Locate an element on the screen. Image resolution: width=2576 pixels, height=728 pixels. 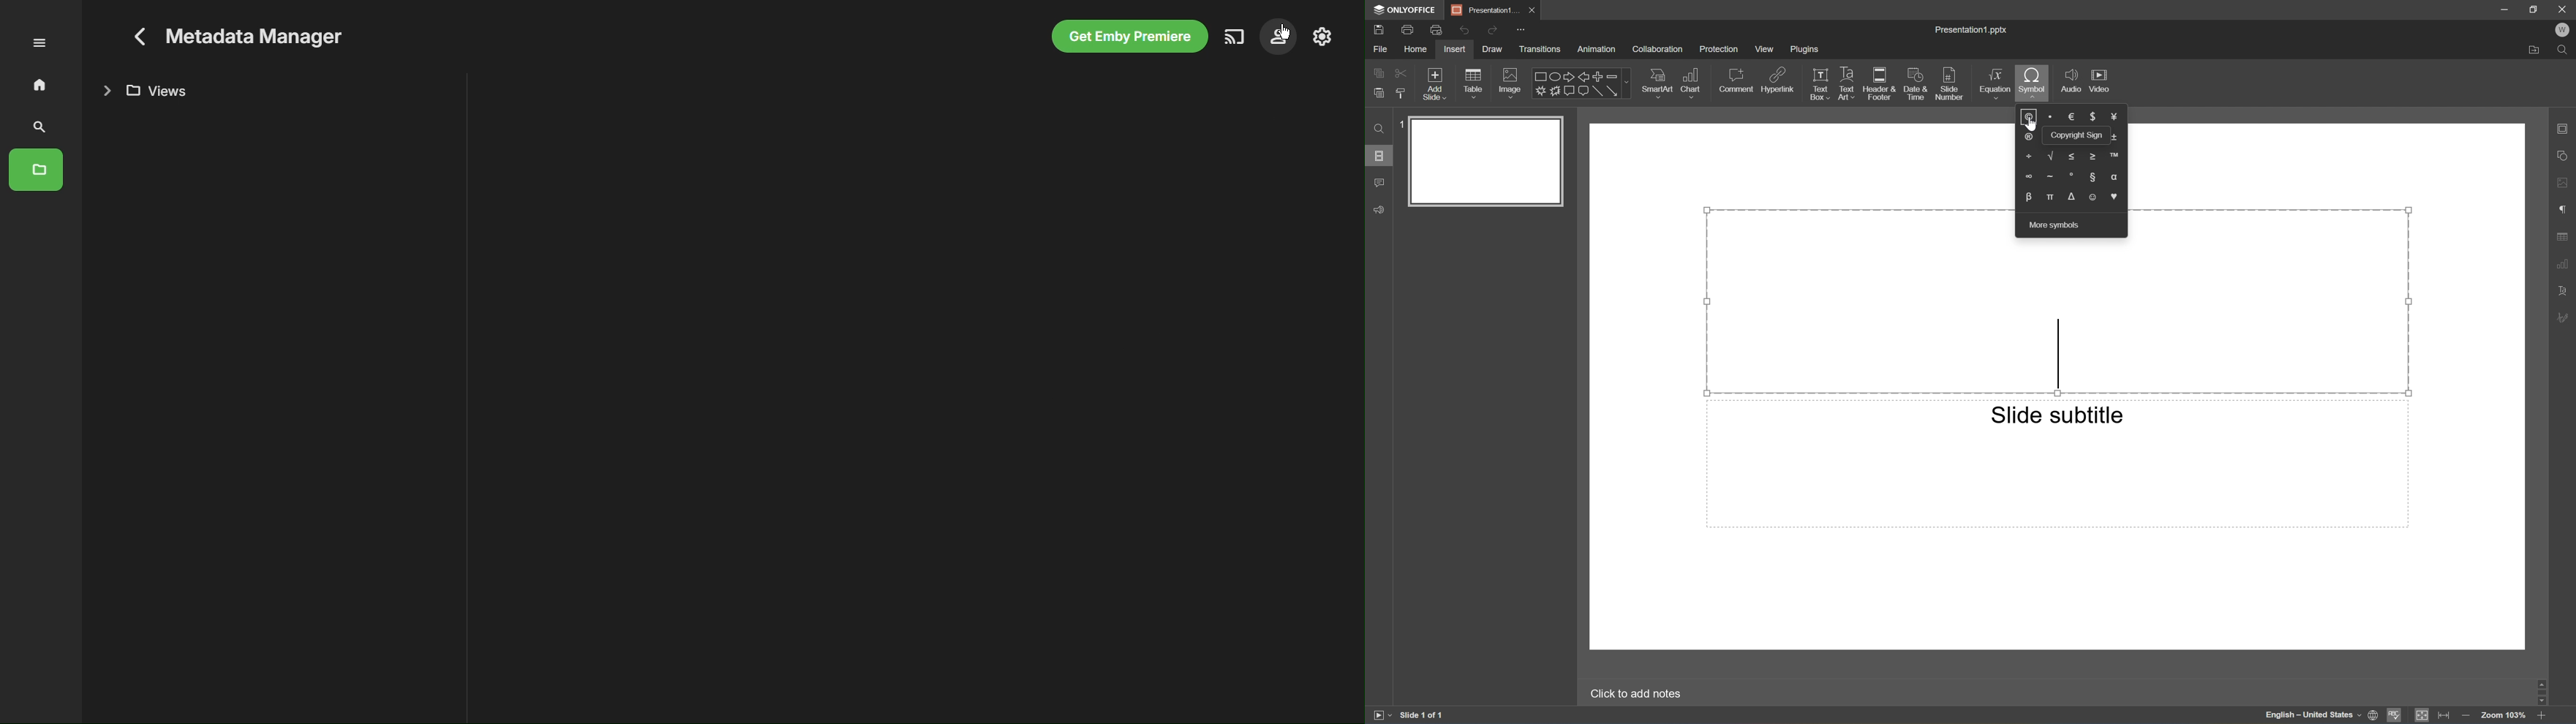
Metadata Manager is located at coordinates (244, 33).